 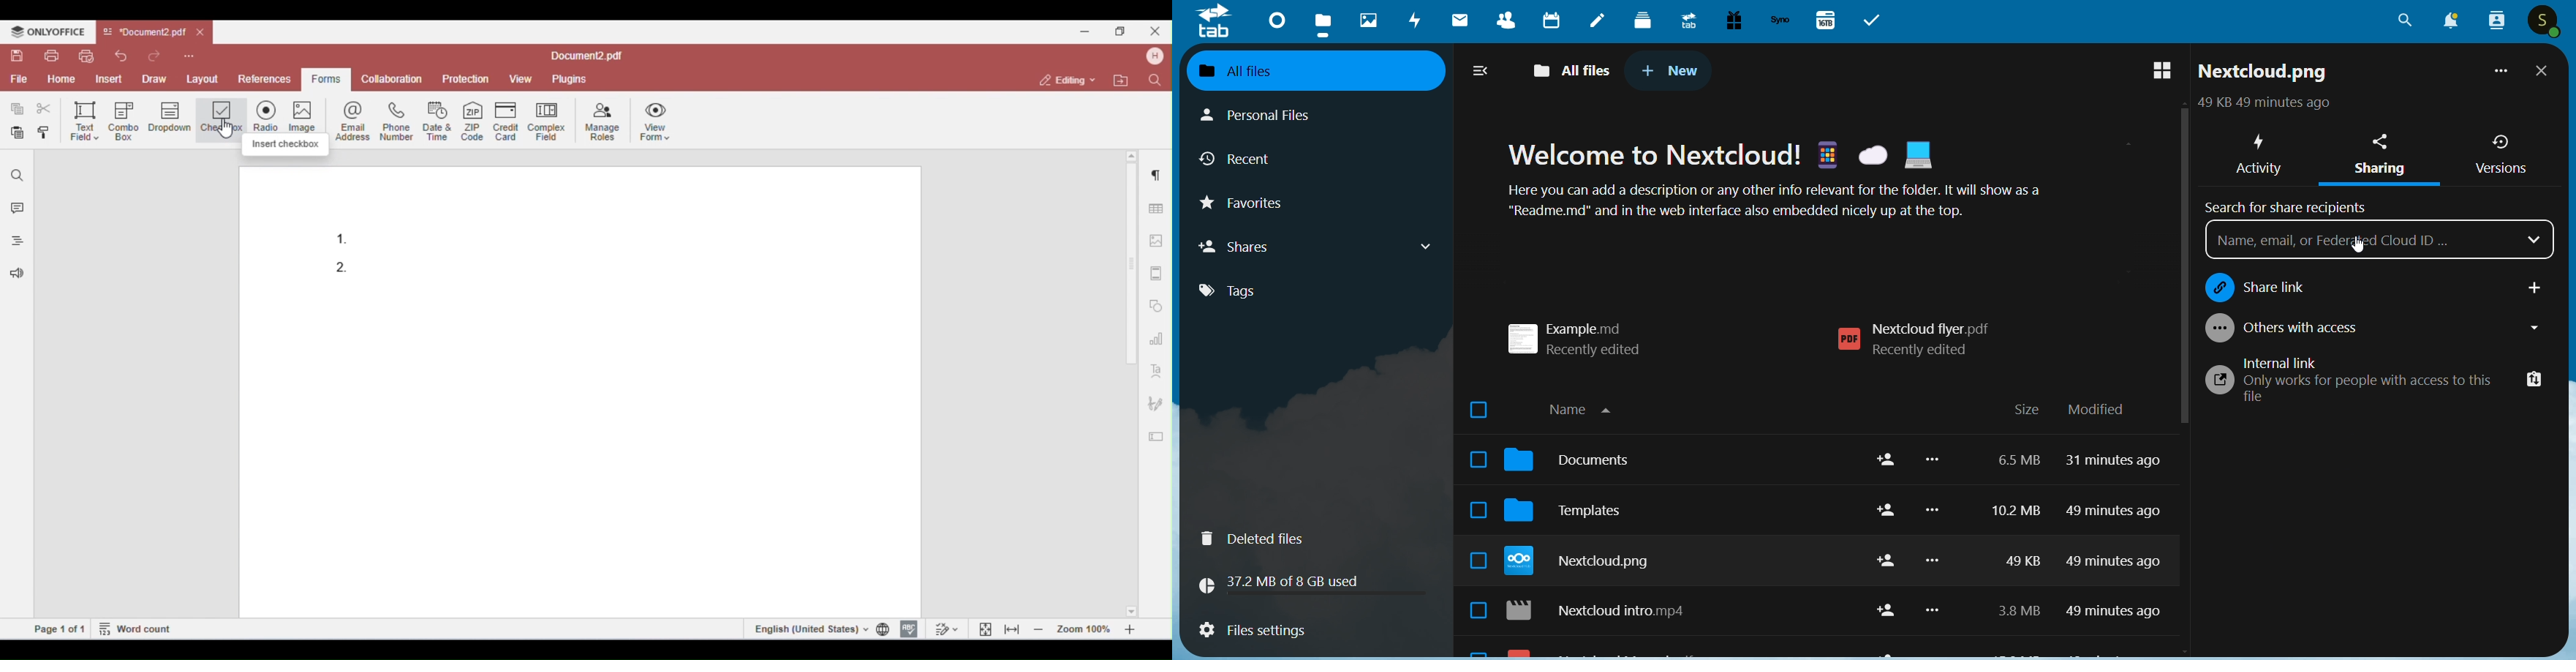 What do you see at coordinates (2118, 543) in the screenshot?
I see `modified time` at bounding box center [2118, 543].